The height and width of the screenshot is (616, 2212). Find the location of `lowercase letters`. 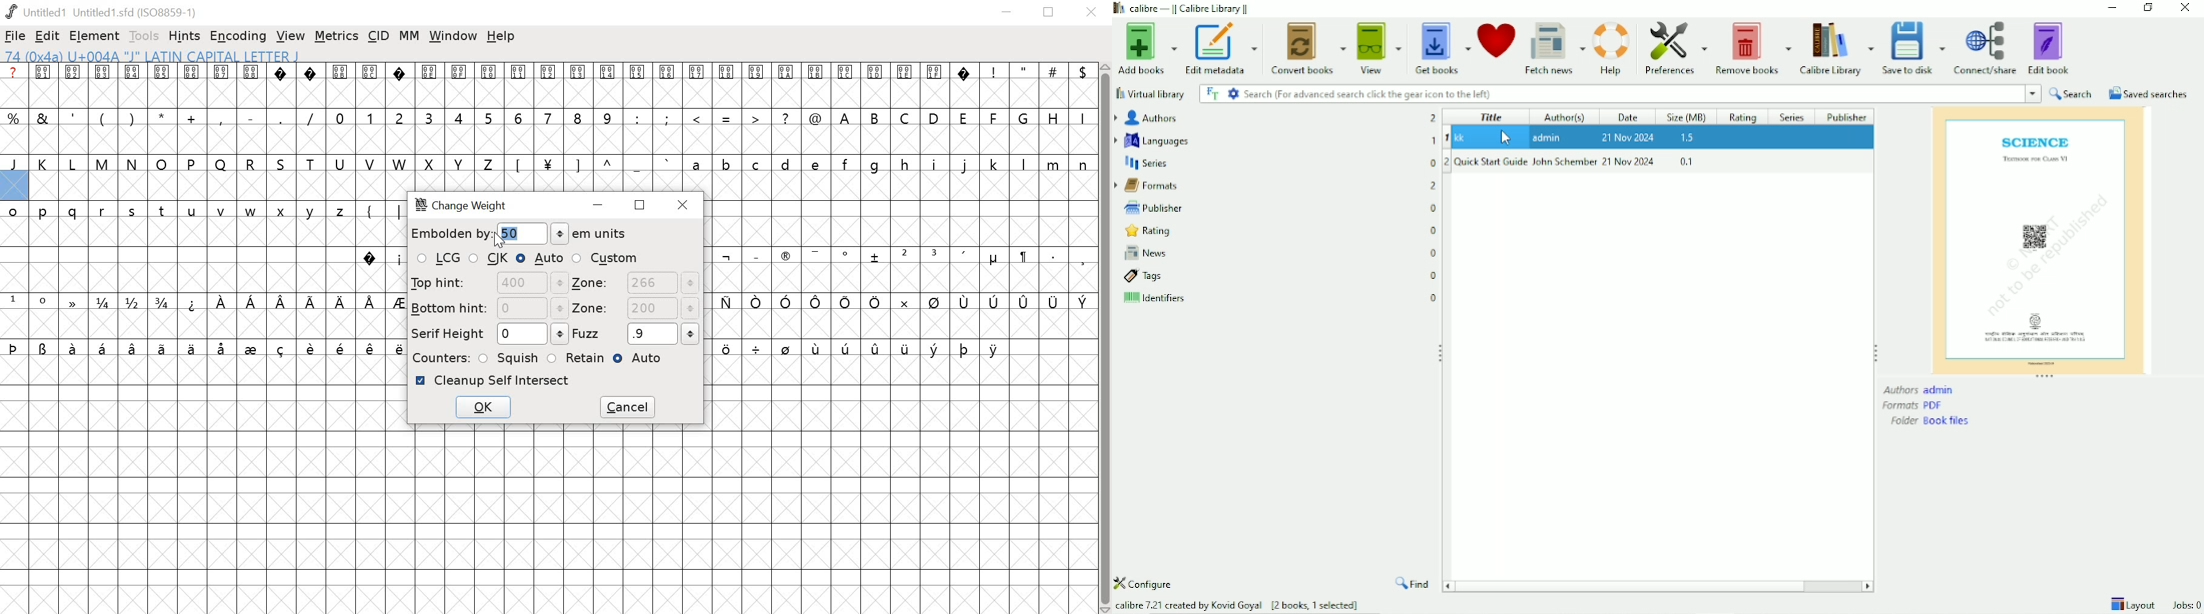

lowercase letters is located at coordinates (180, 213).